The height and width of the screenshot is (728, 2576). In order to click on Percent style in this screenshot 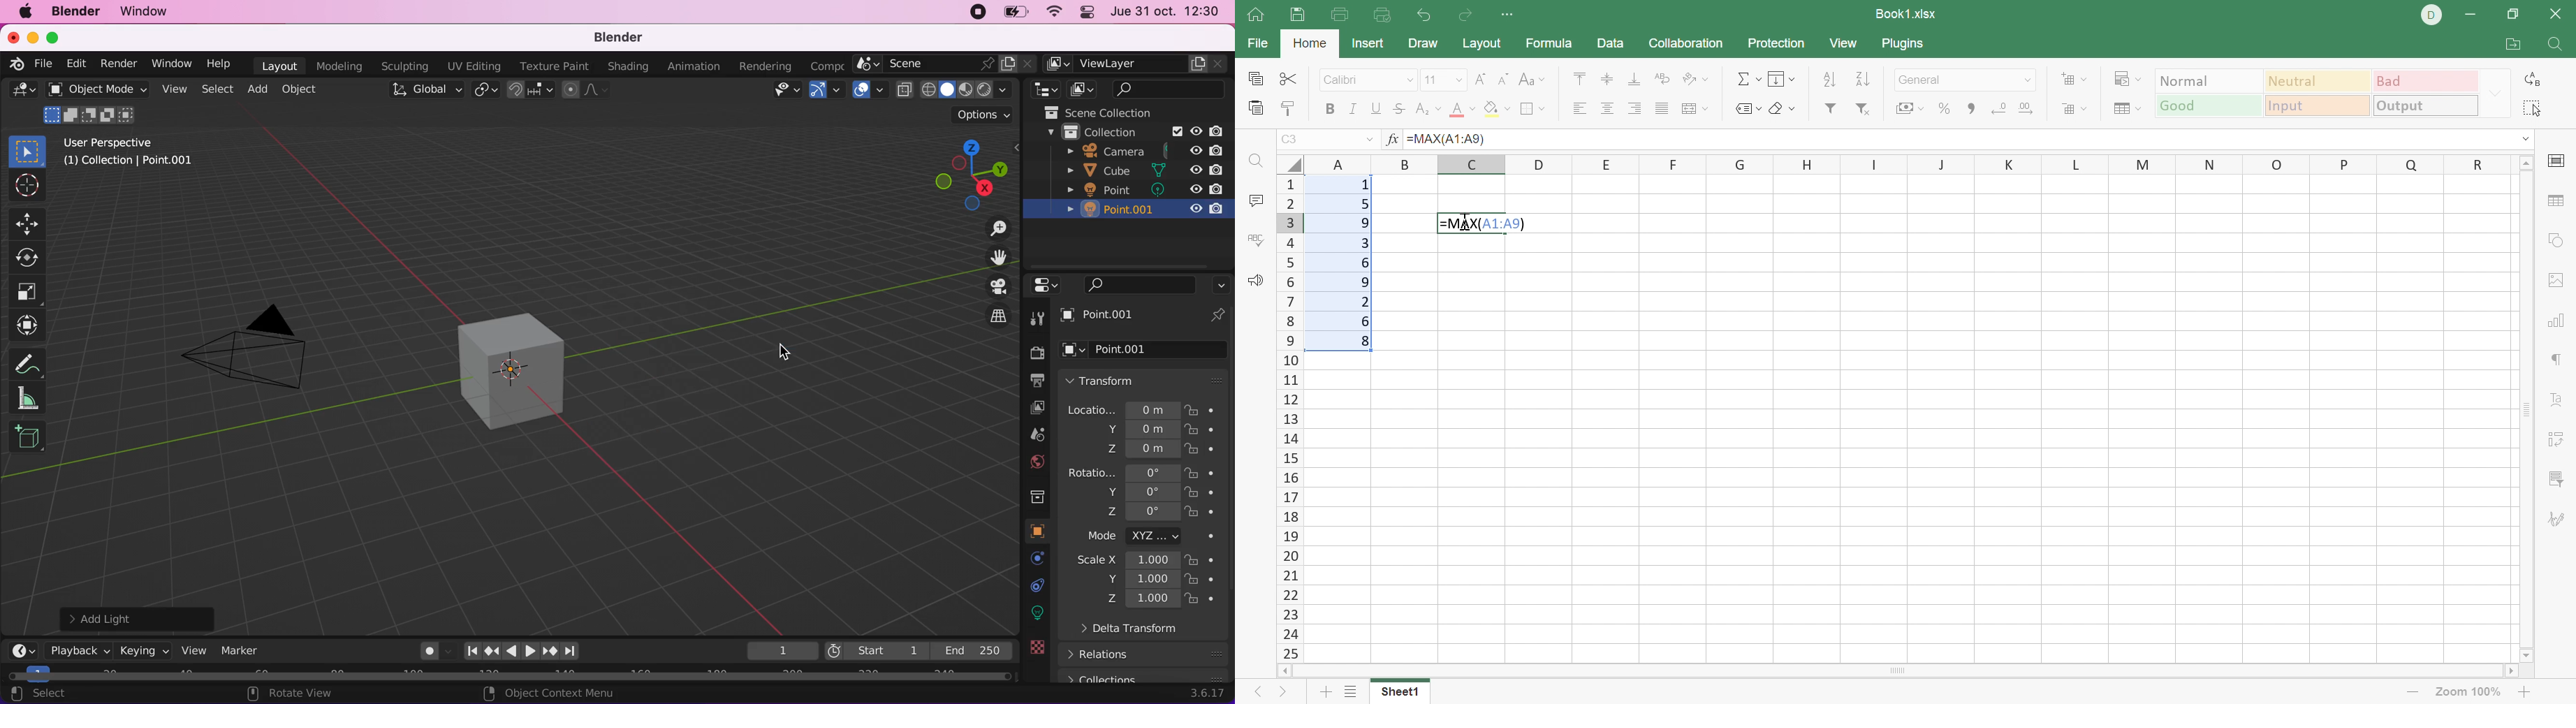, I will do `click(1944, 108)`.